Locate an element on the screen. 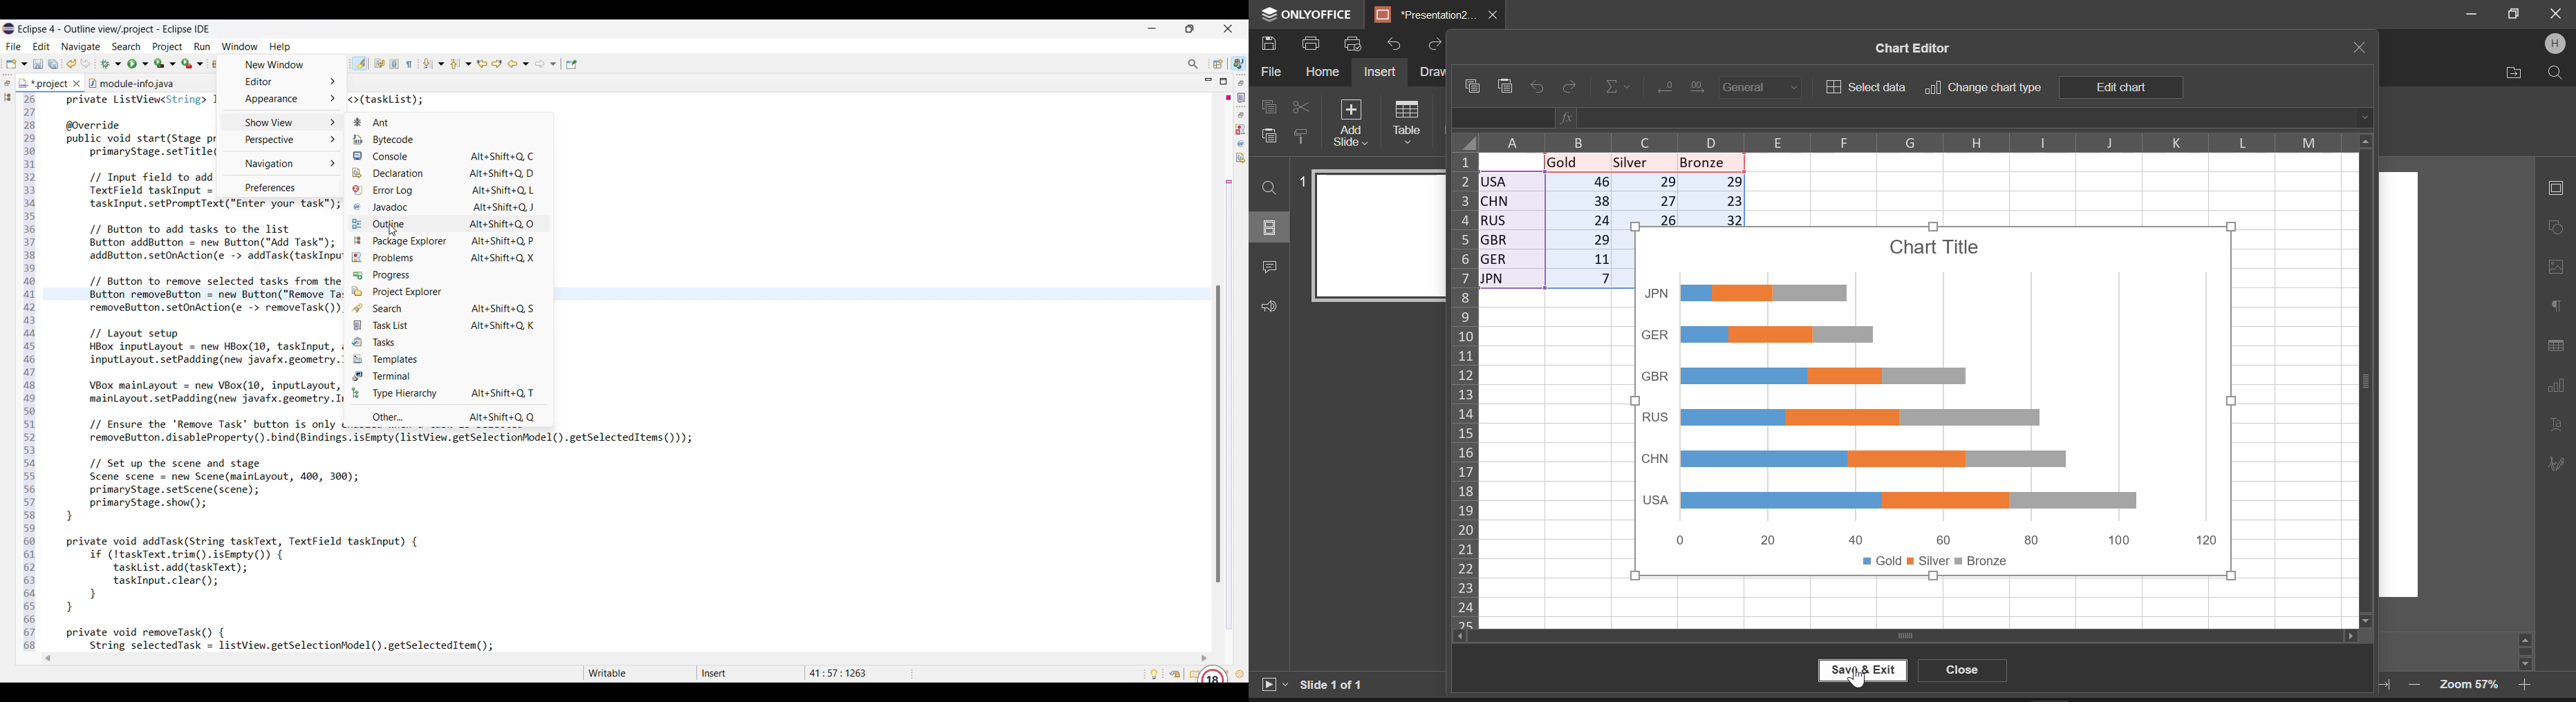 Image resolution: width=2576 pixels, height=728 pixels. Slide Settings is located at coordinates (2554, 187).